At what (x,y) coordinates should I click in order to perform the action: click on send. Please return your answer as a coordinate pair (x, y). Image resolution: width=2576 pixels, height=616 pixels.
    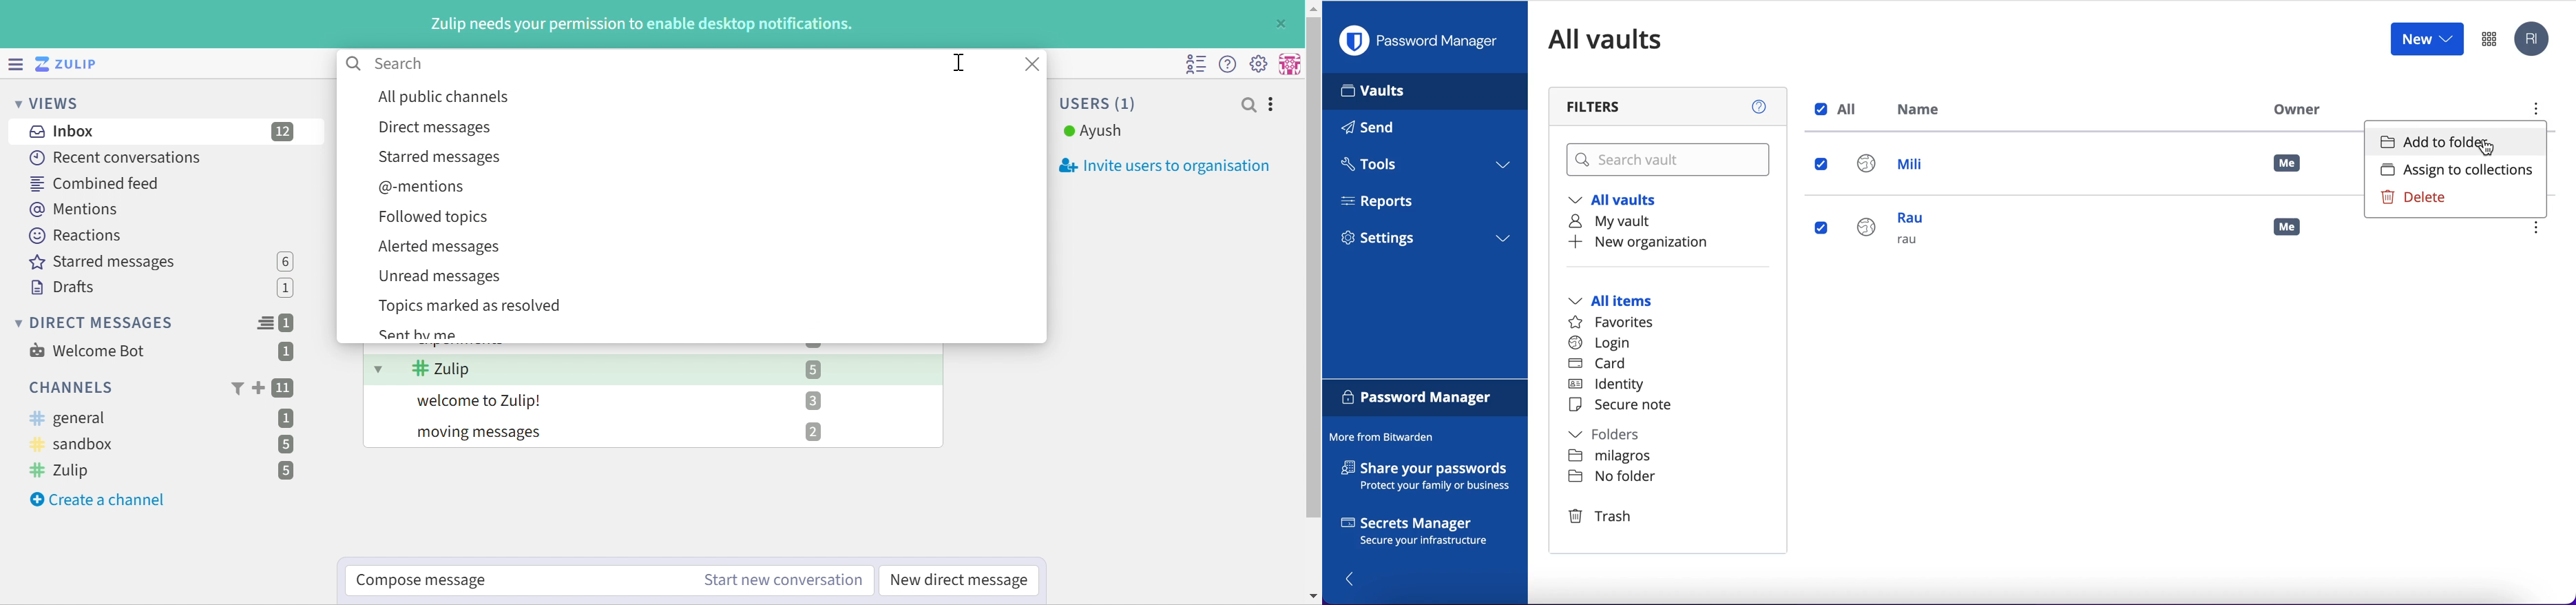
    Looking at the image, I should click on (1382, 129).